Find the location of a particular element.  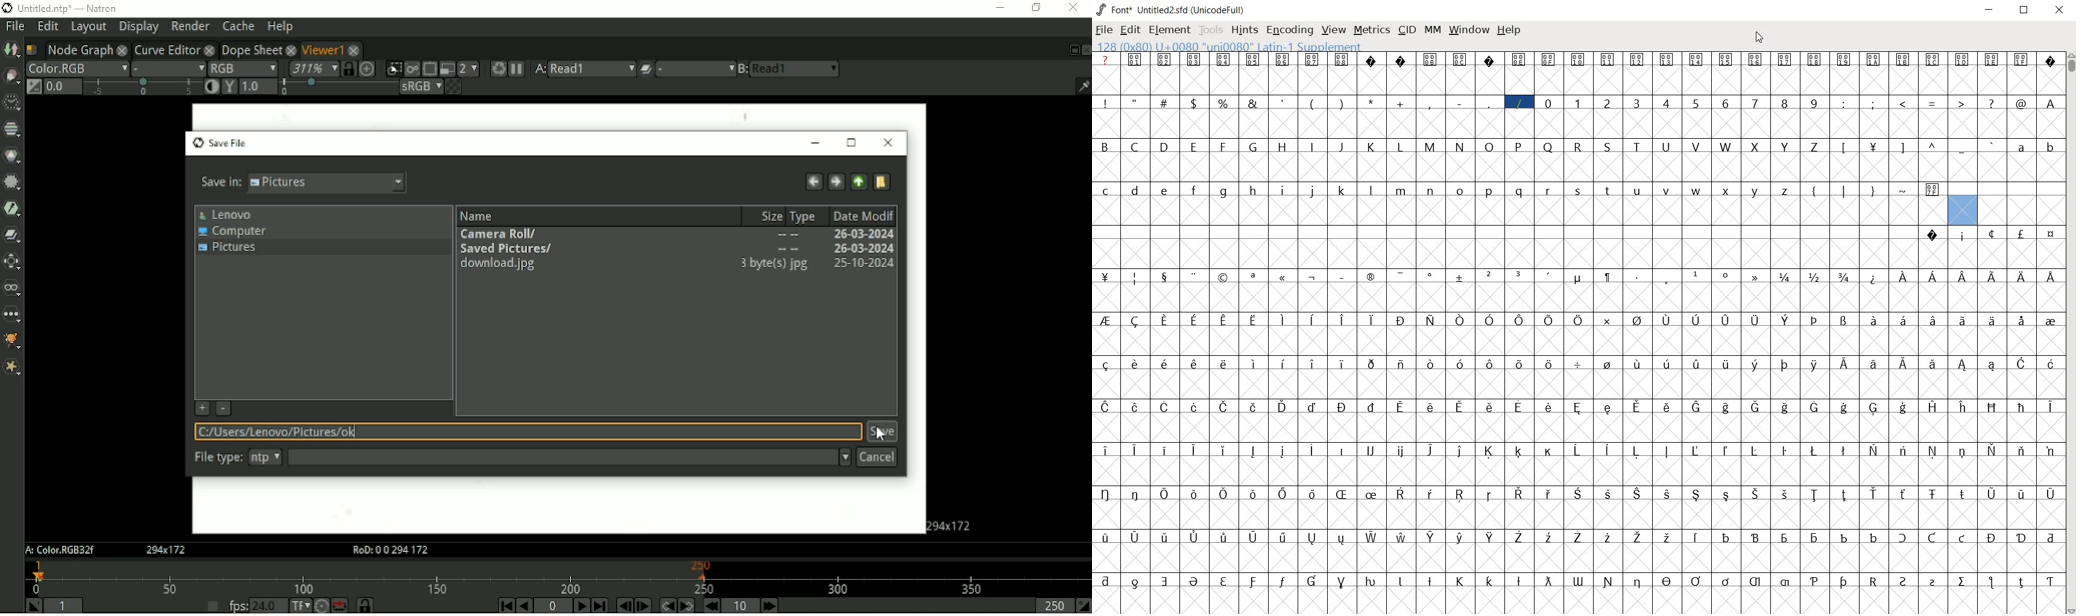

glyph is located at coordinates (1222, 192).